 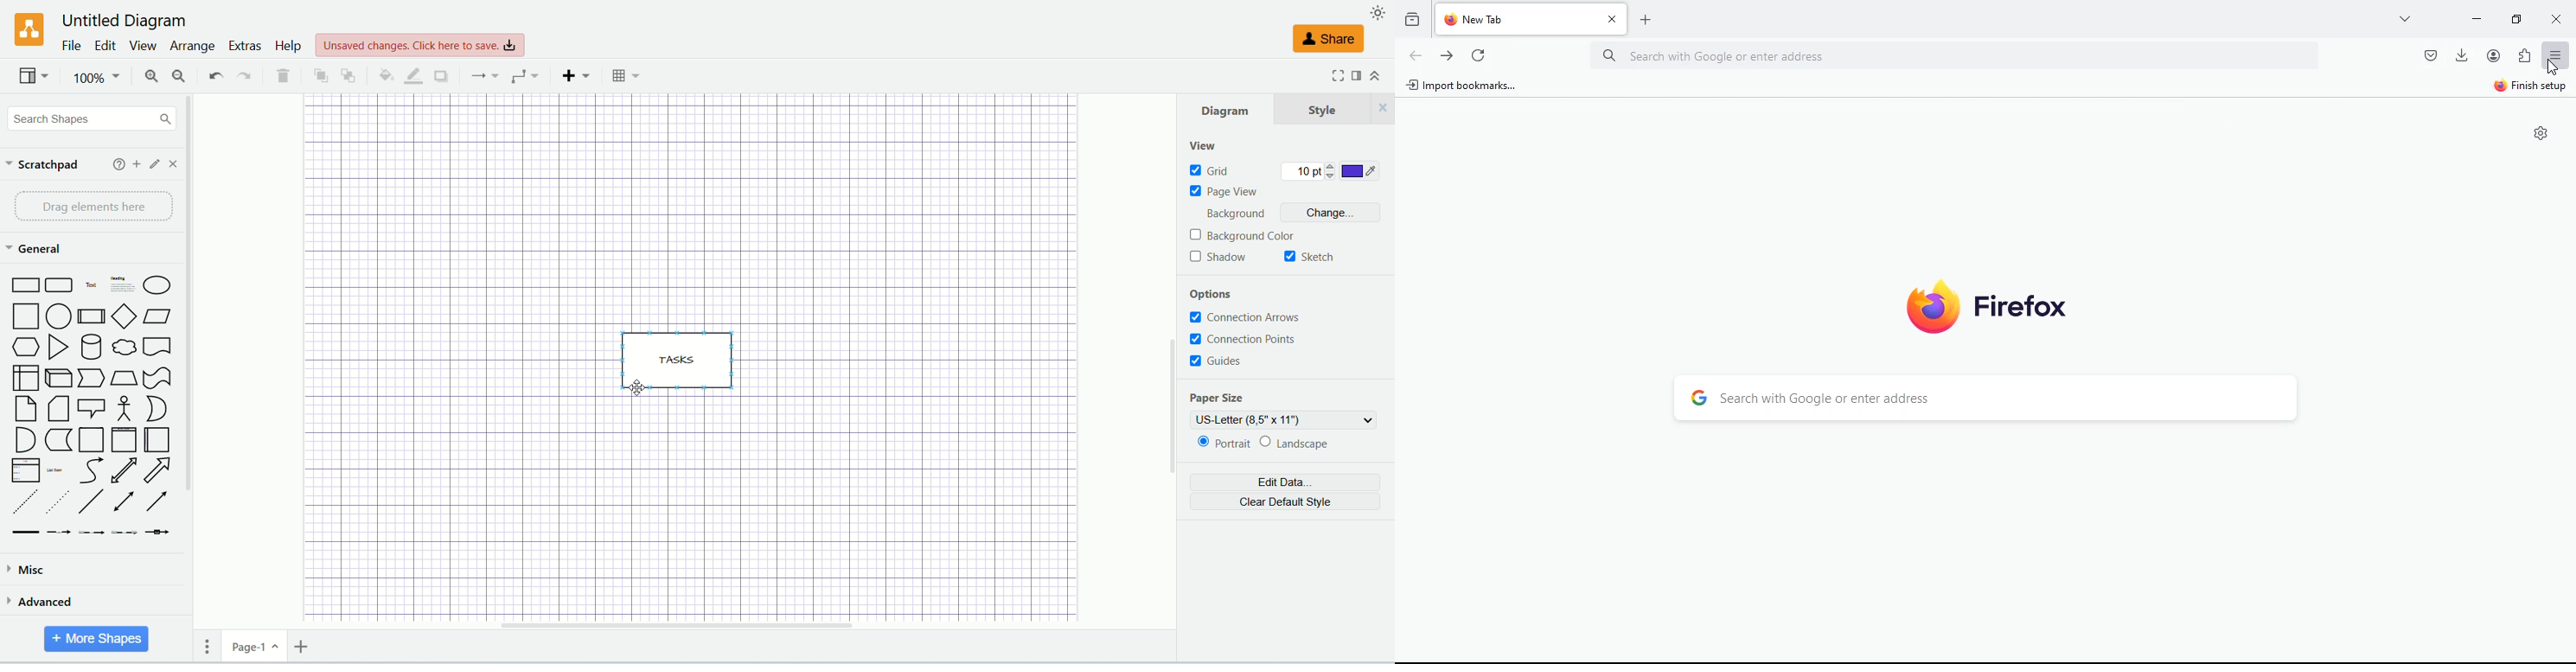 I want to click on Callout, so click(x=92, y=408).